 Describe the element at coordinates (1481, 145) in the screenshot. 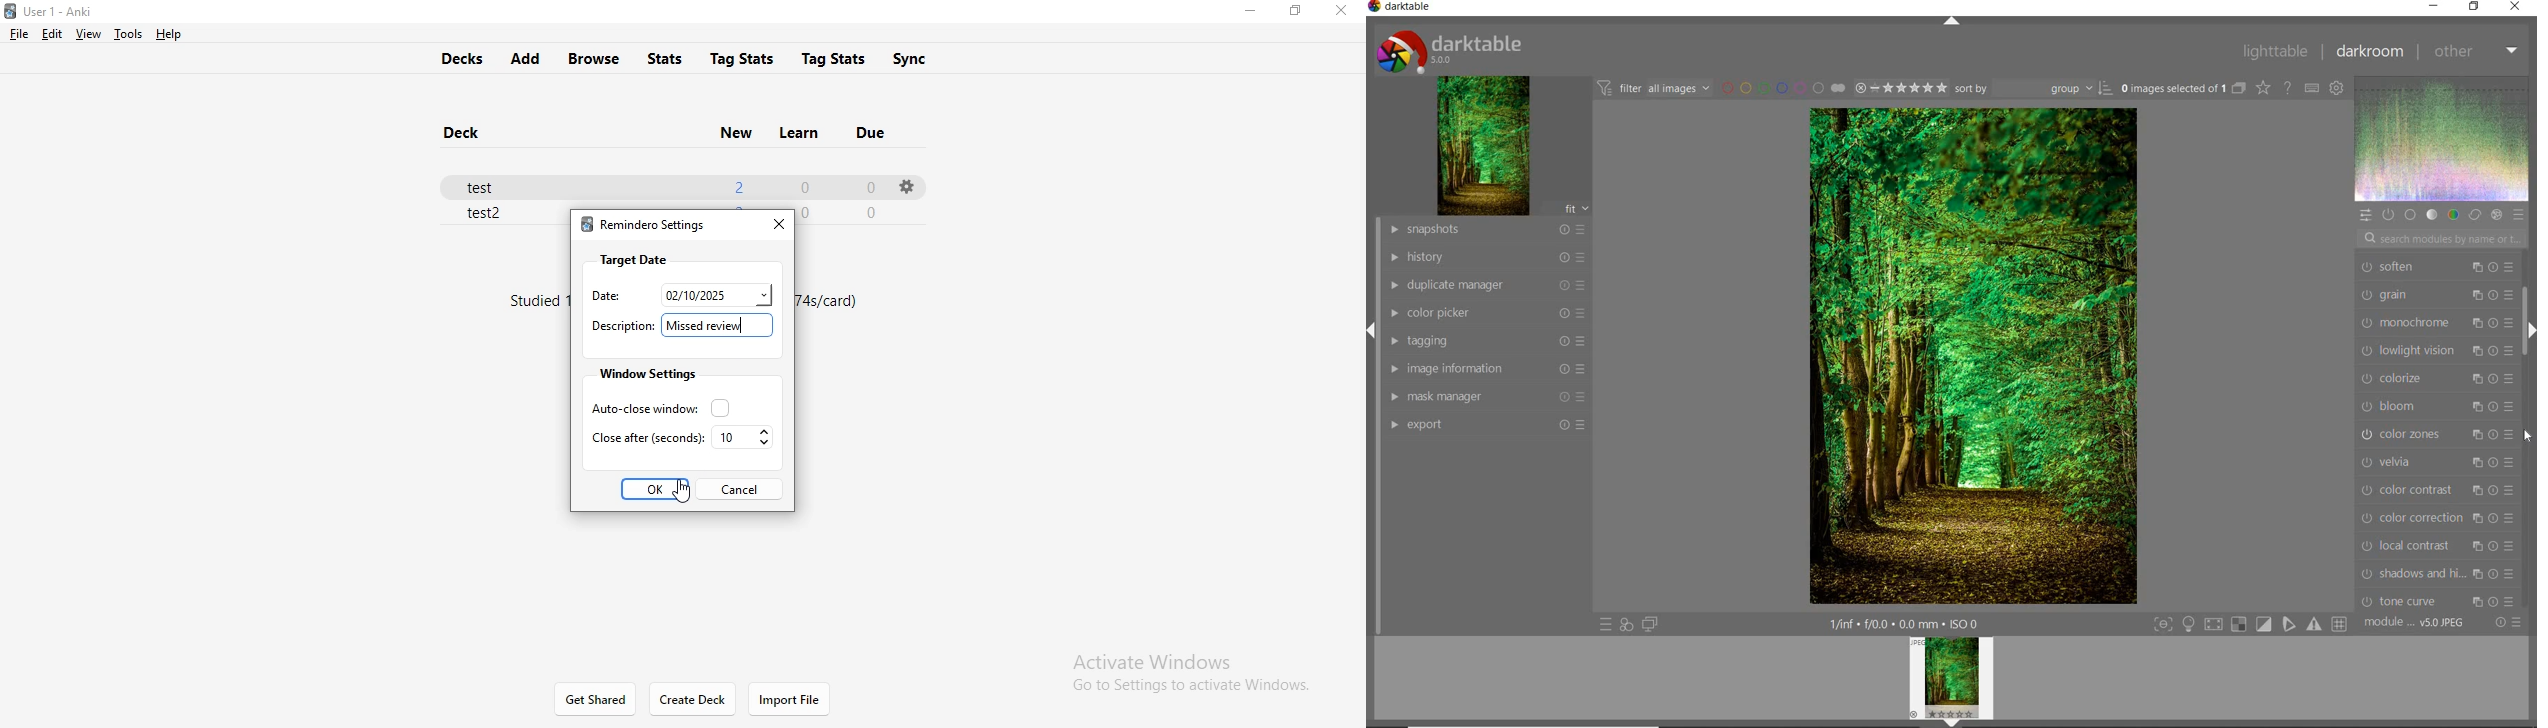

I see `IMAGE` at that location.